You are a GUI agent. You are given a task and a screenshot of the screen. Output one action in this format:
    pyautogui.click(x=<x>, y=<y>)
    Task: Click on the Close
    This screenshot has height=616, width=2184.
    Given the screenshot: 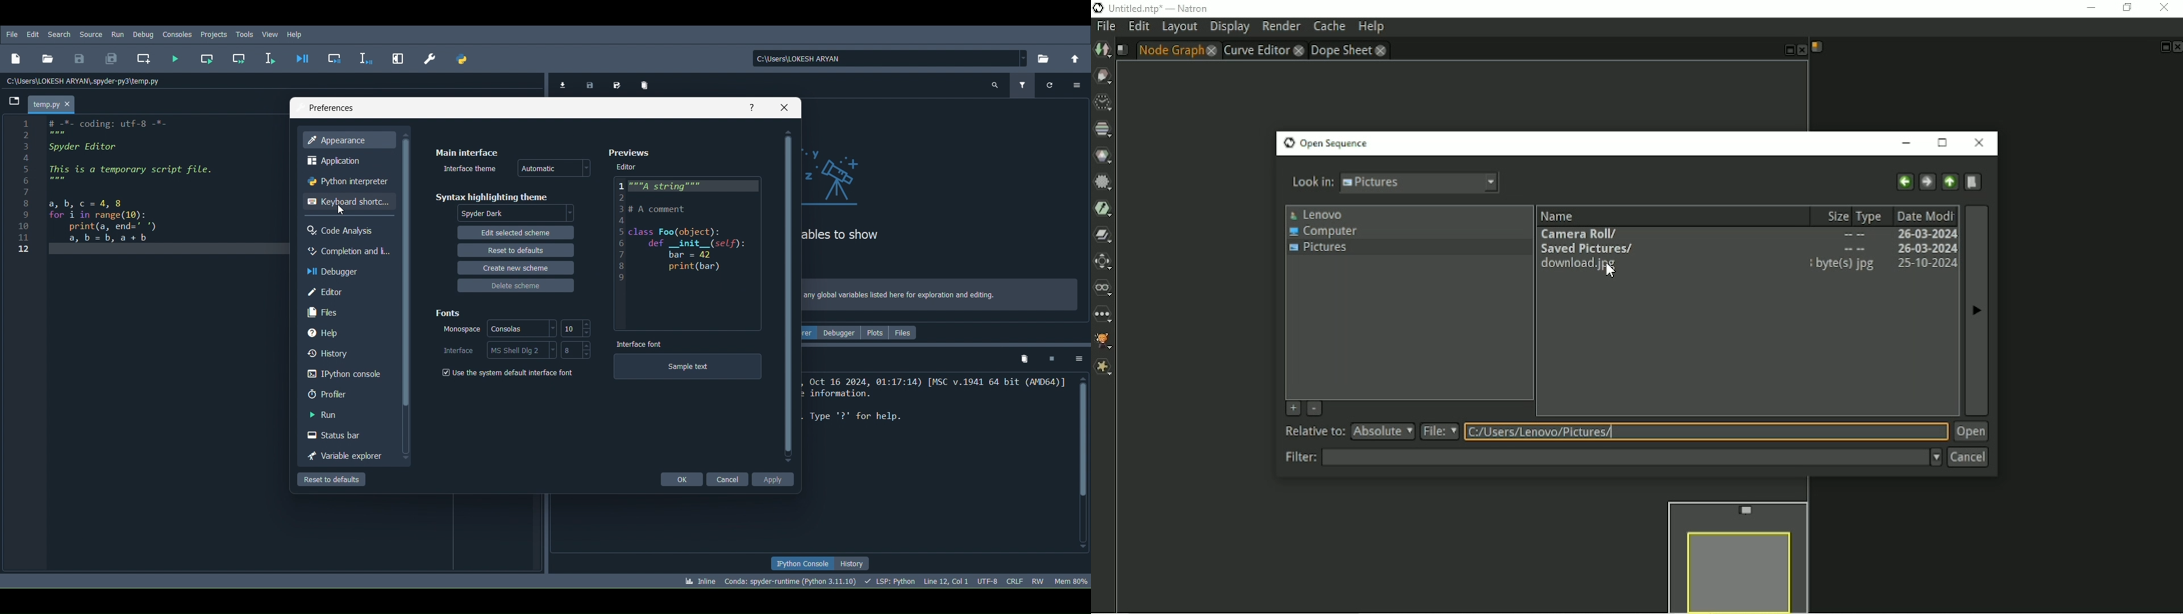 What is the action you would take?
    pyautogui.click(x=785, y=106)
    